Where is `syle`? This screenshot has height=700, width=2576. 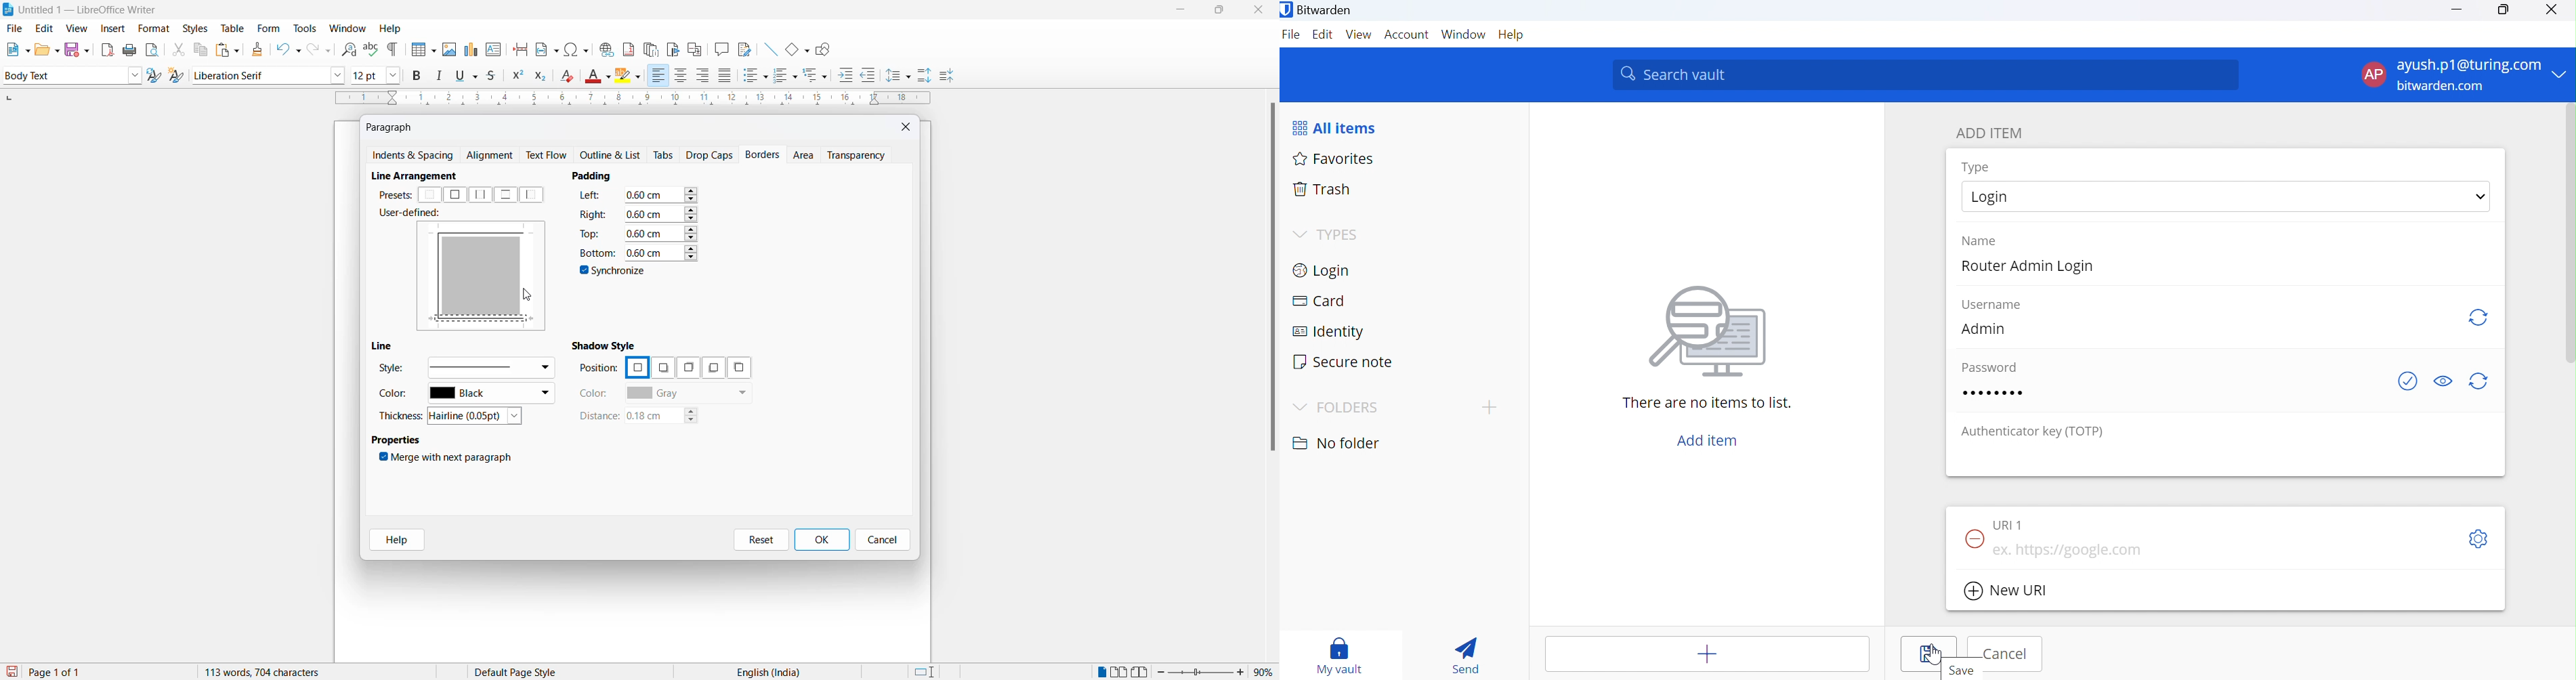 syle is located at coordinates (391, 370).